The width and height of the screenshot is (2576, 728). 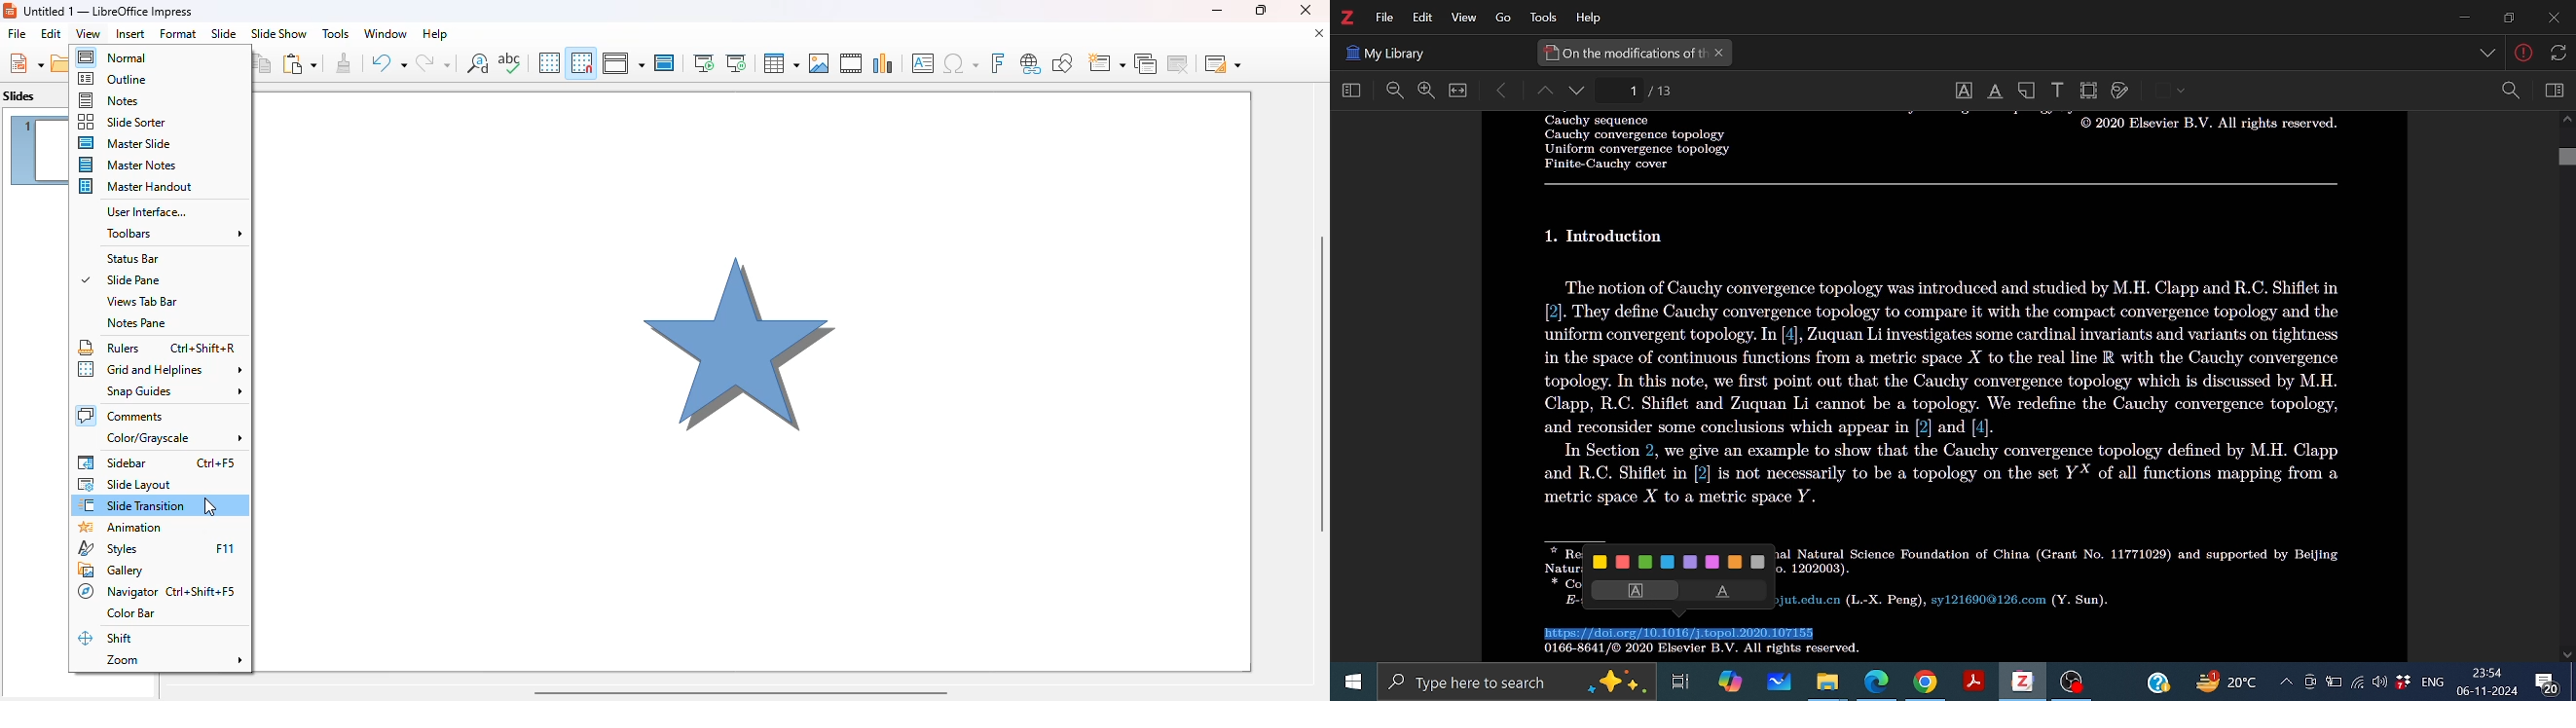 I want to click on display views, so click(x=622, y=62).